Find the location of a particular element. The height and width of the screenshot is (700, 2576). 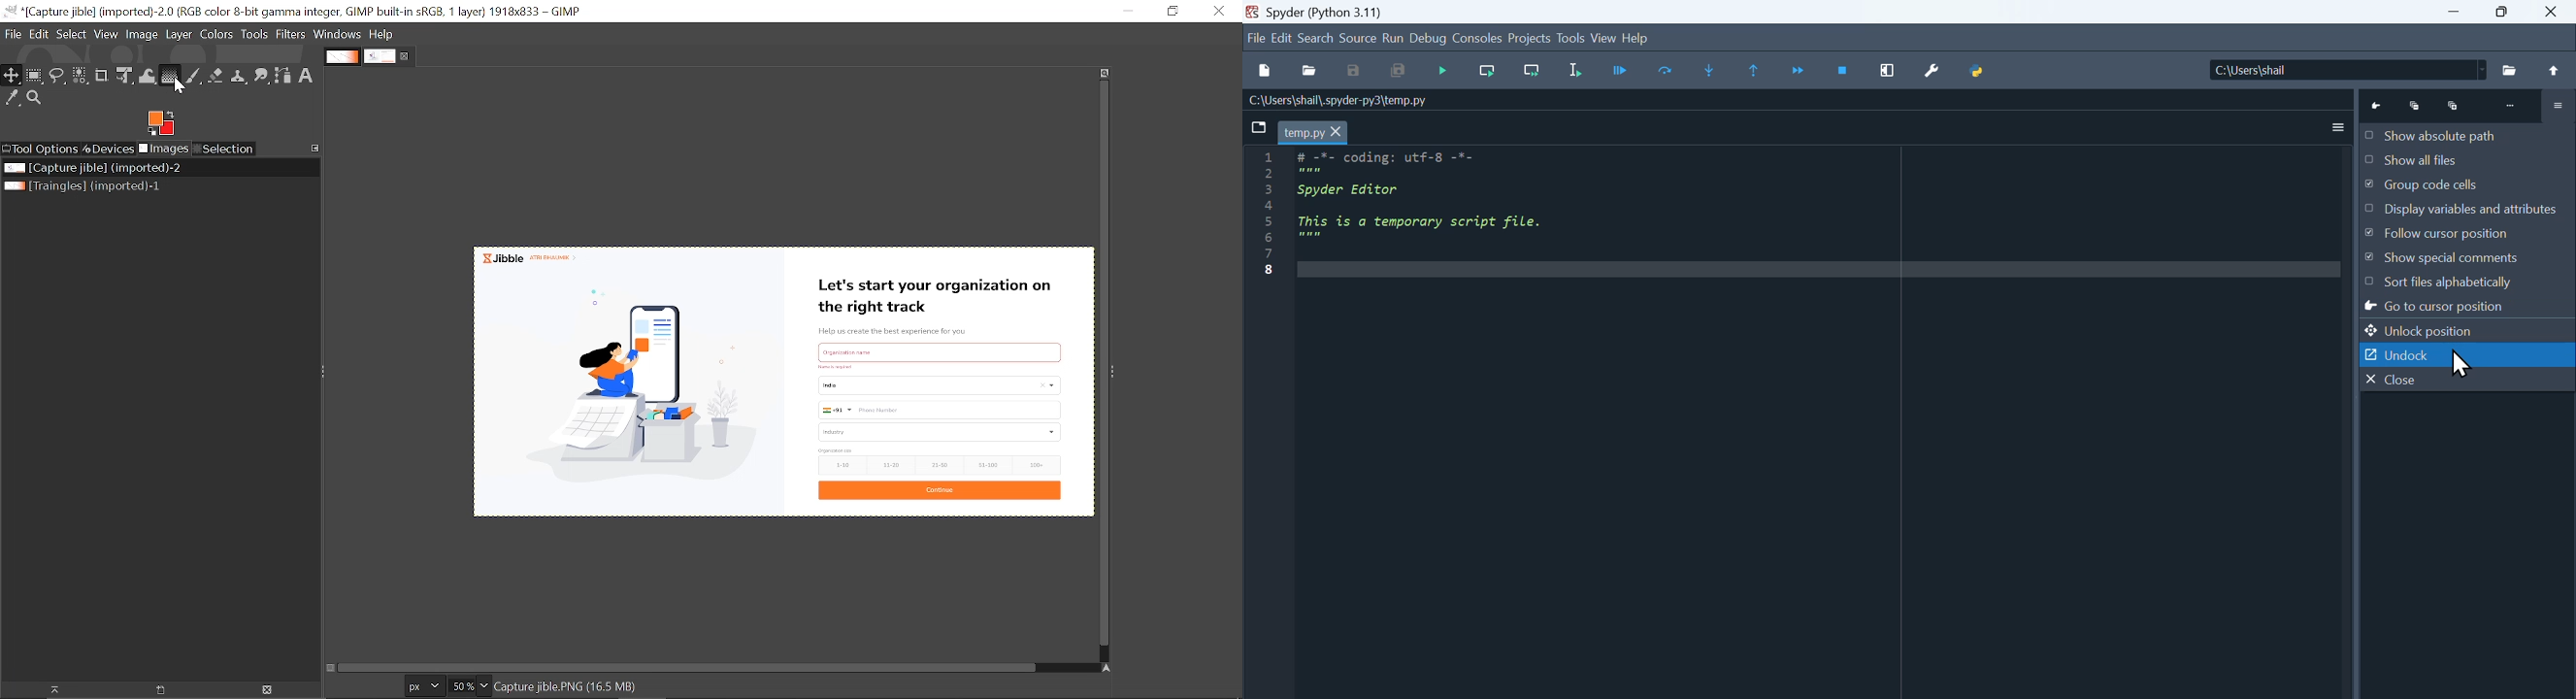

Group code cells is located at coordinates (2467, 186).